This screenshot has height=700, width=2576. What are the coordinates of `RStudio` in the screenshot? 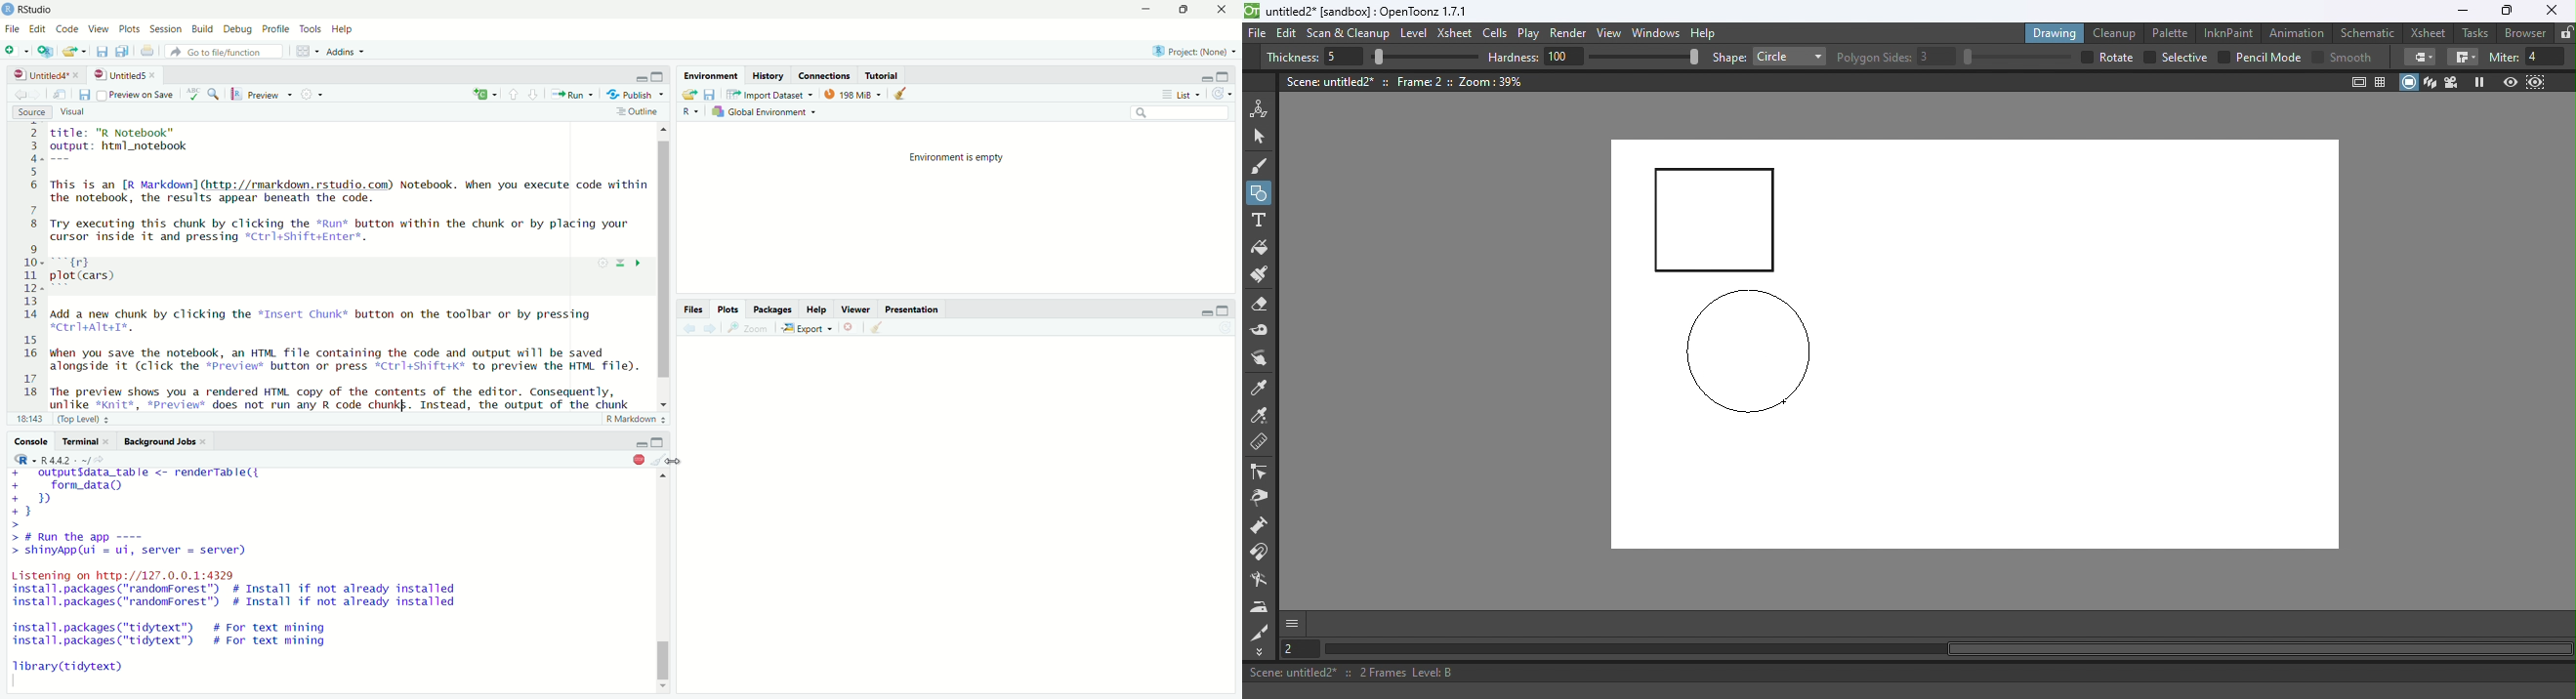 It's located at (38, 10).